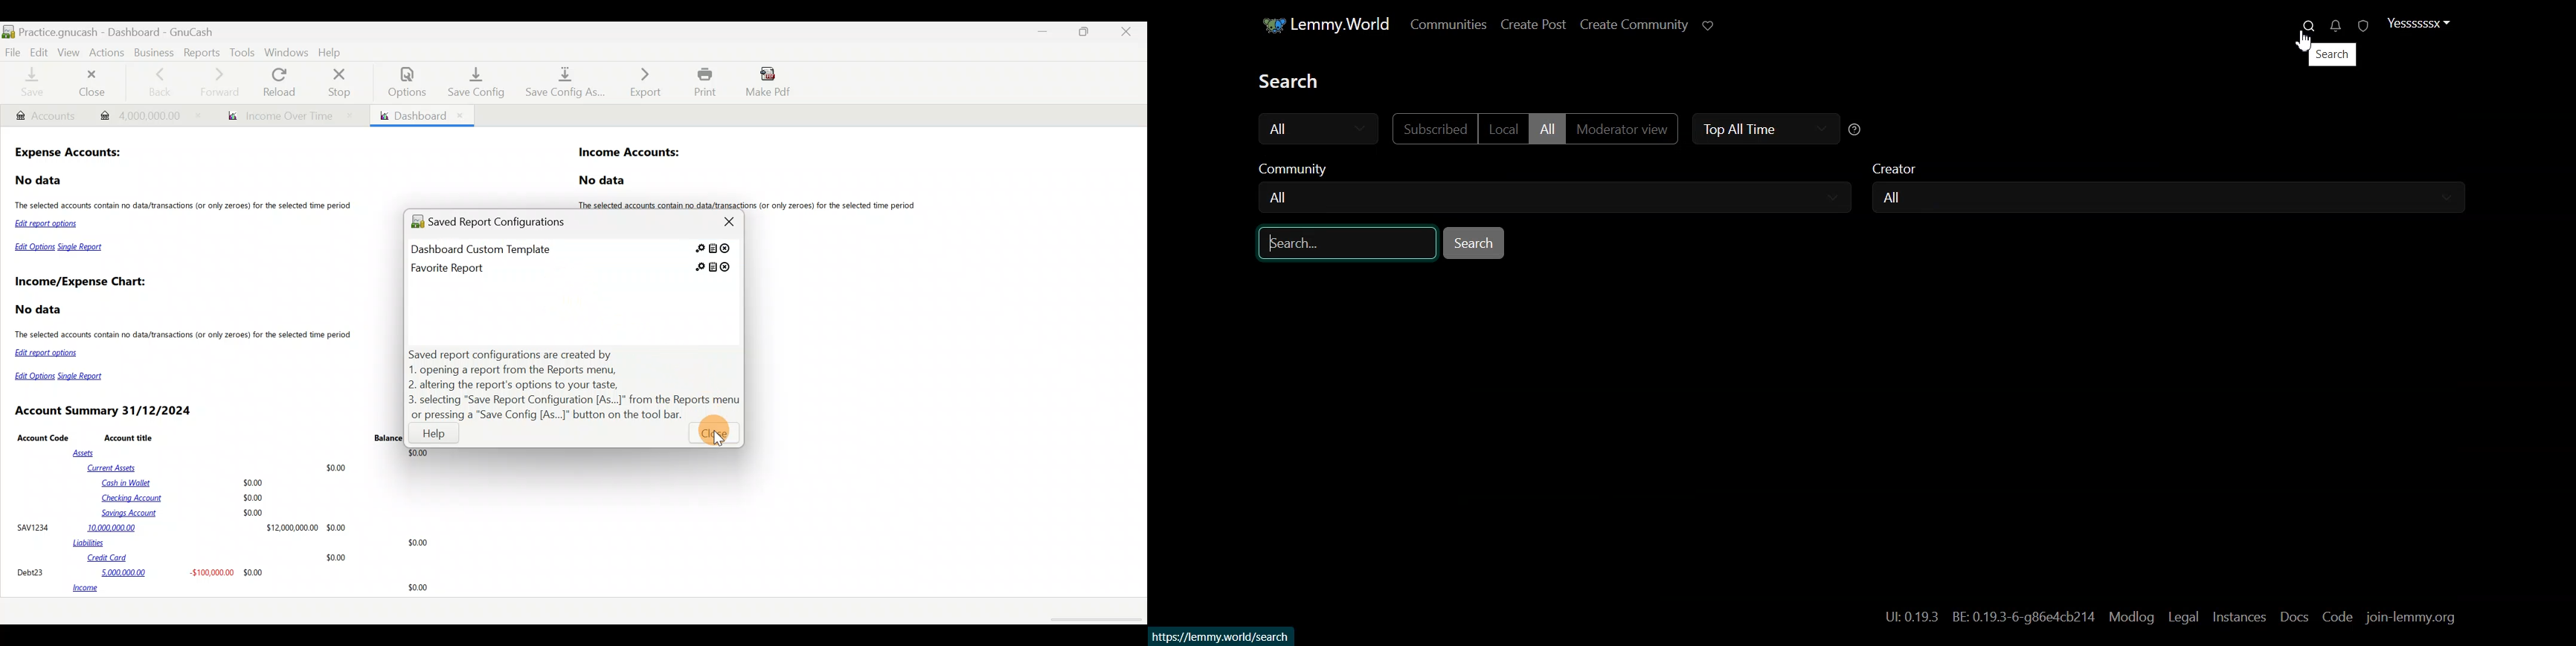  What do you see at coordinates (401, 82) in the screenshot?
I see `Options` at bounding box center [401, 82].